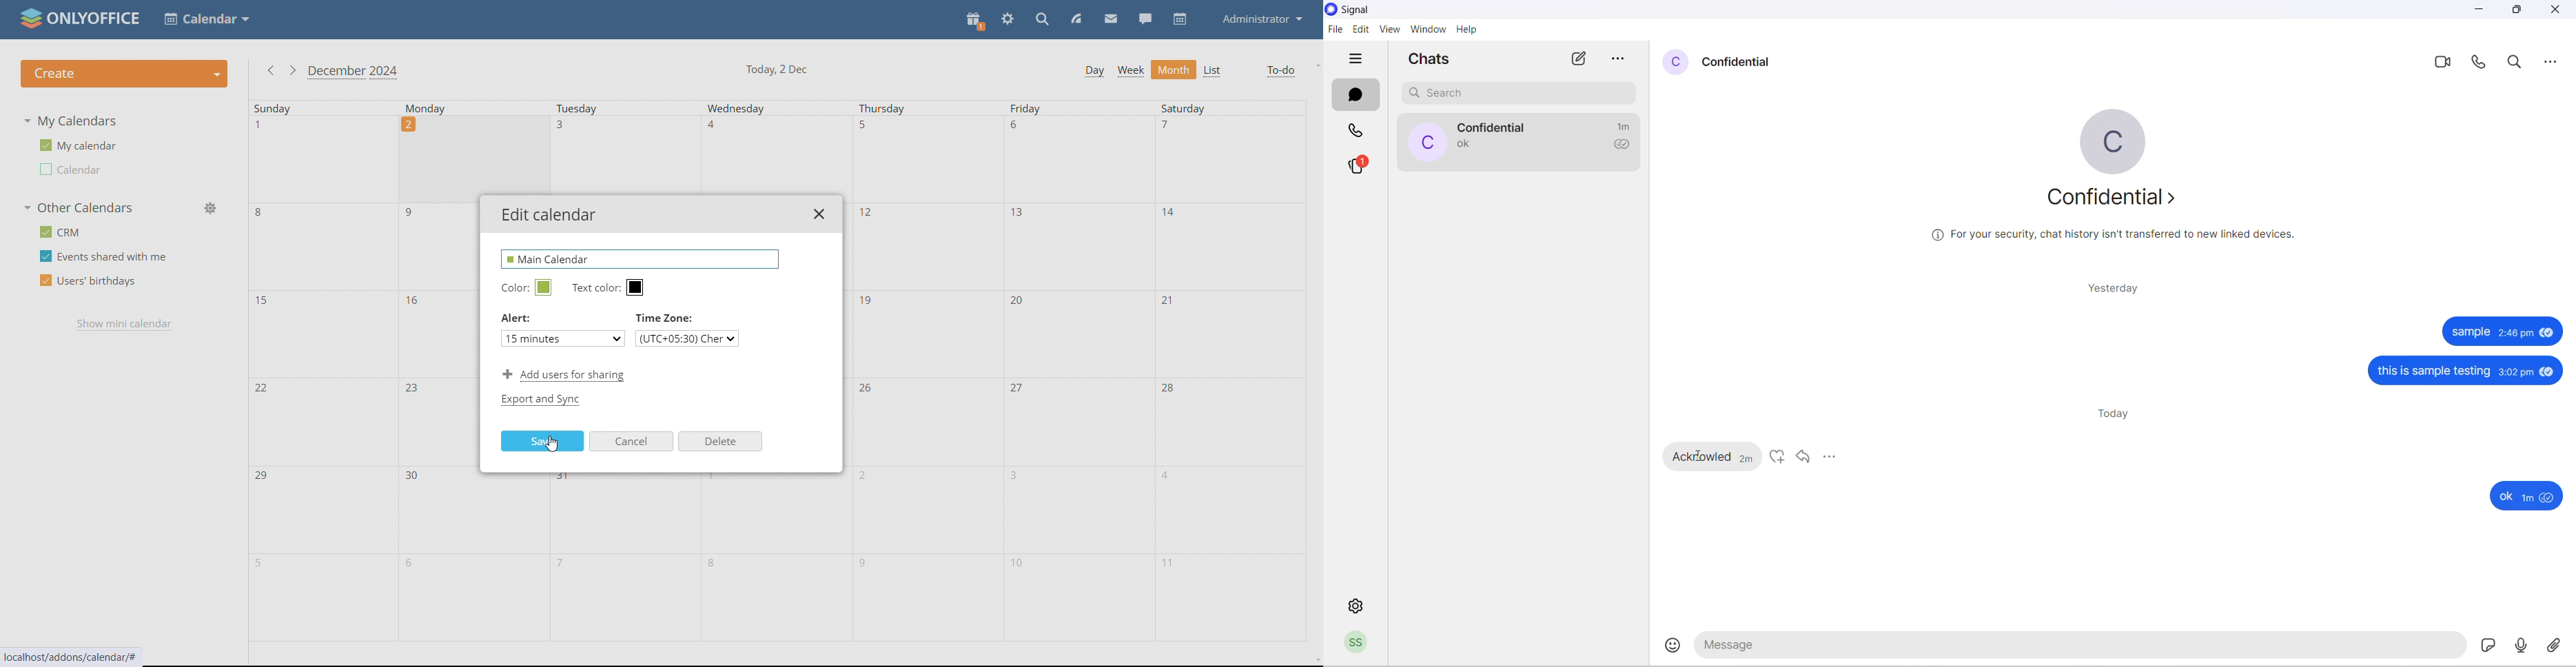 Image resolution: width=2576 pixels, height=672 pixels. What do you see at coordinates (1077, 106) in the screenshot?
I see `friday` at bounding box center [1077, 106].